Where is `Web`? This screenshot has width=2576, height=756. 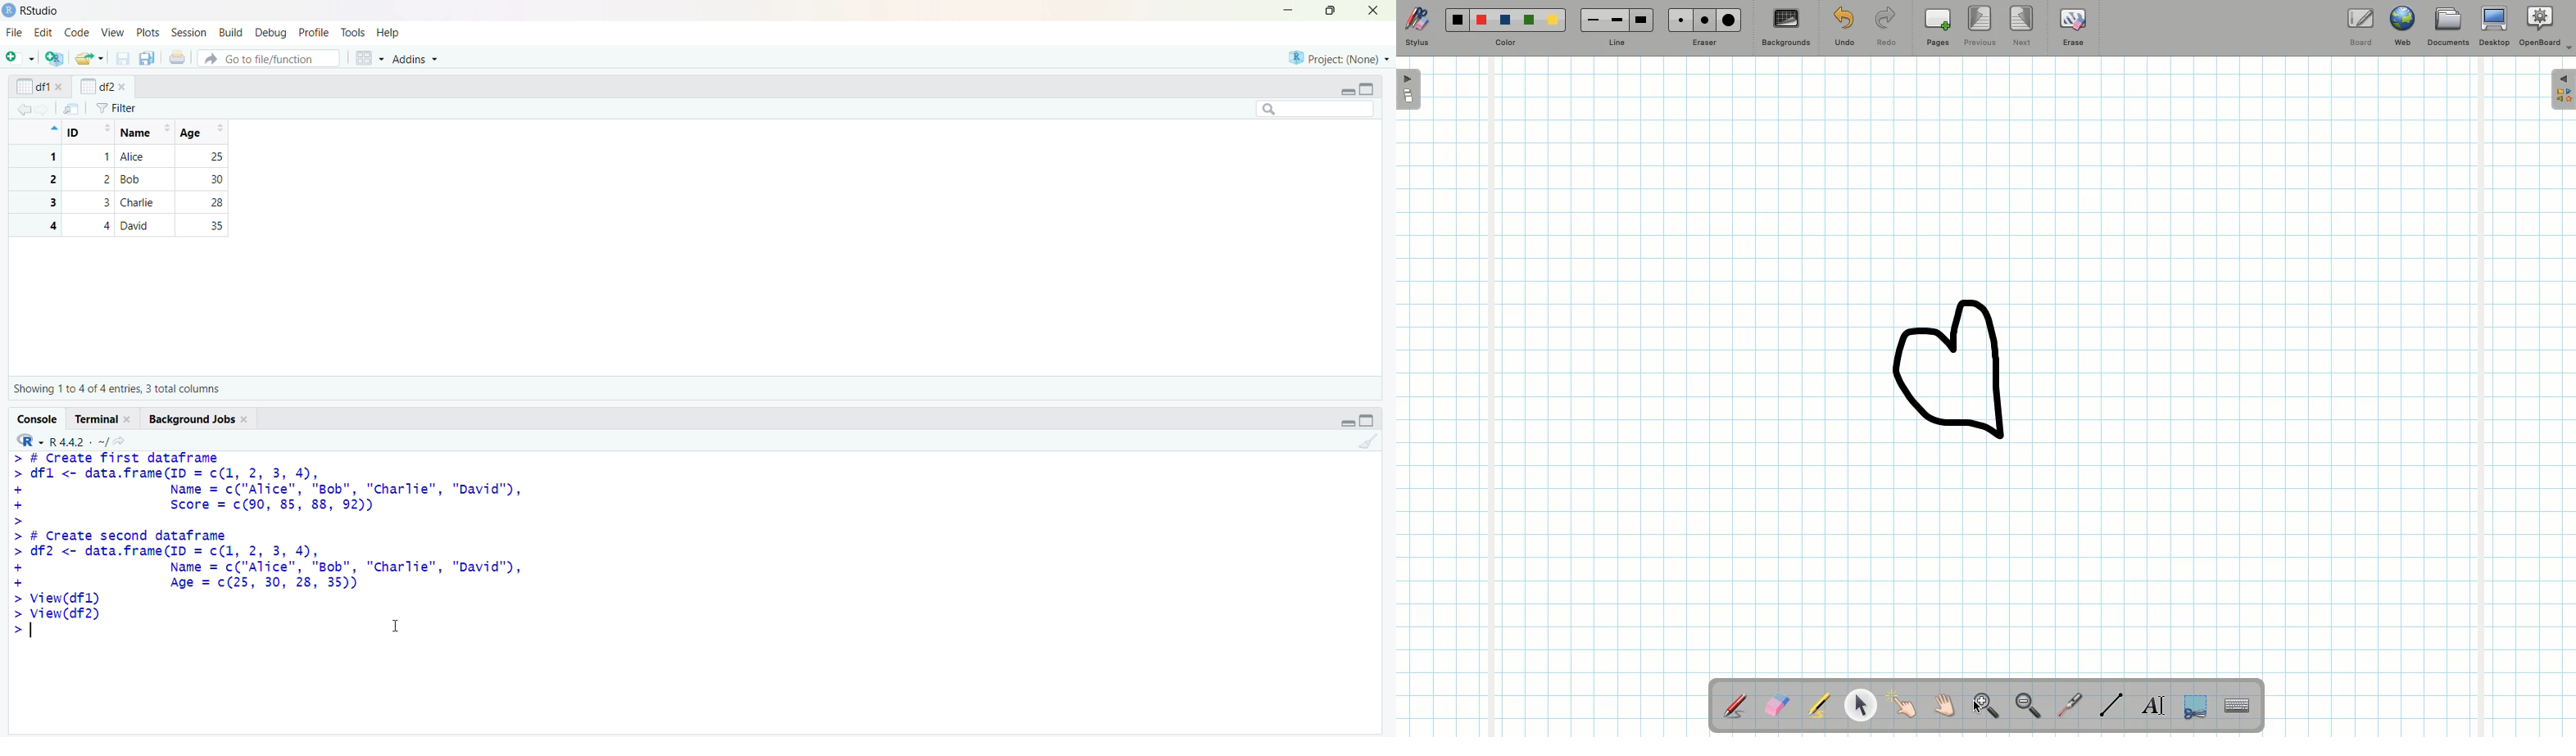 Web is located at coordinates (2405, 25).